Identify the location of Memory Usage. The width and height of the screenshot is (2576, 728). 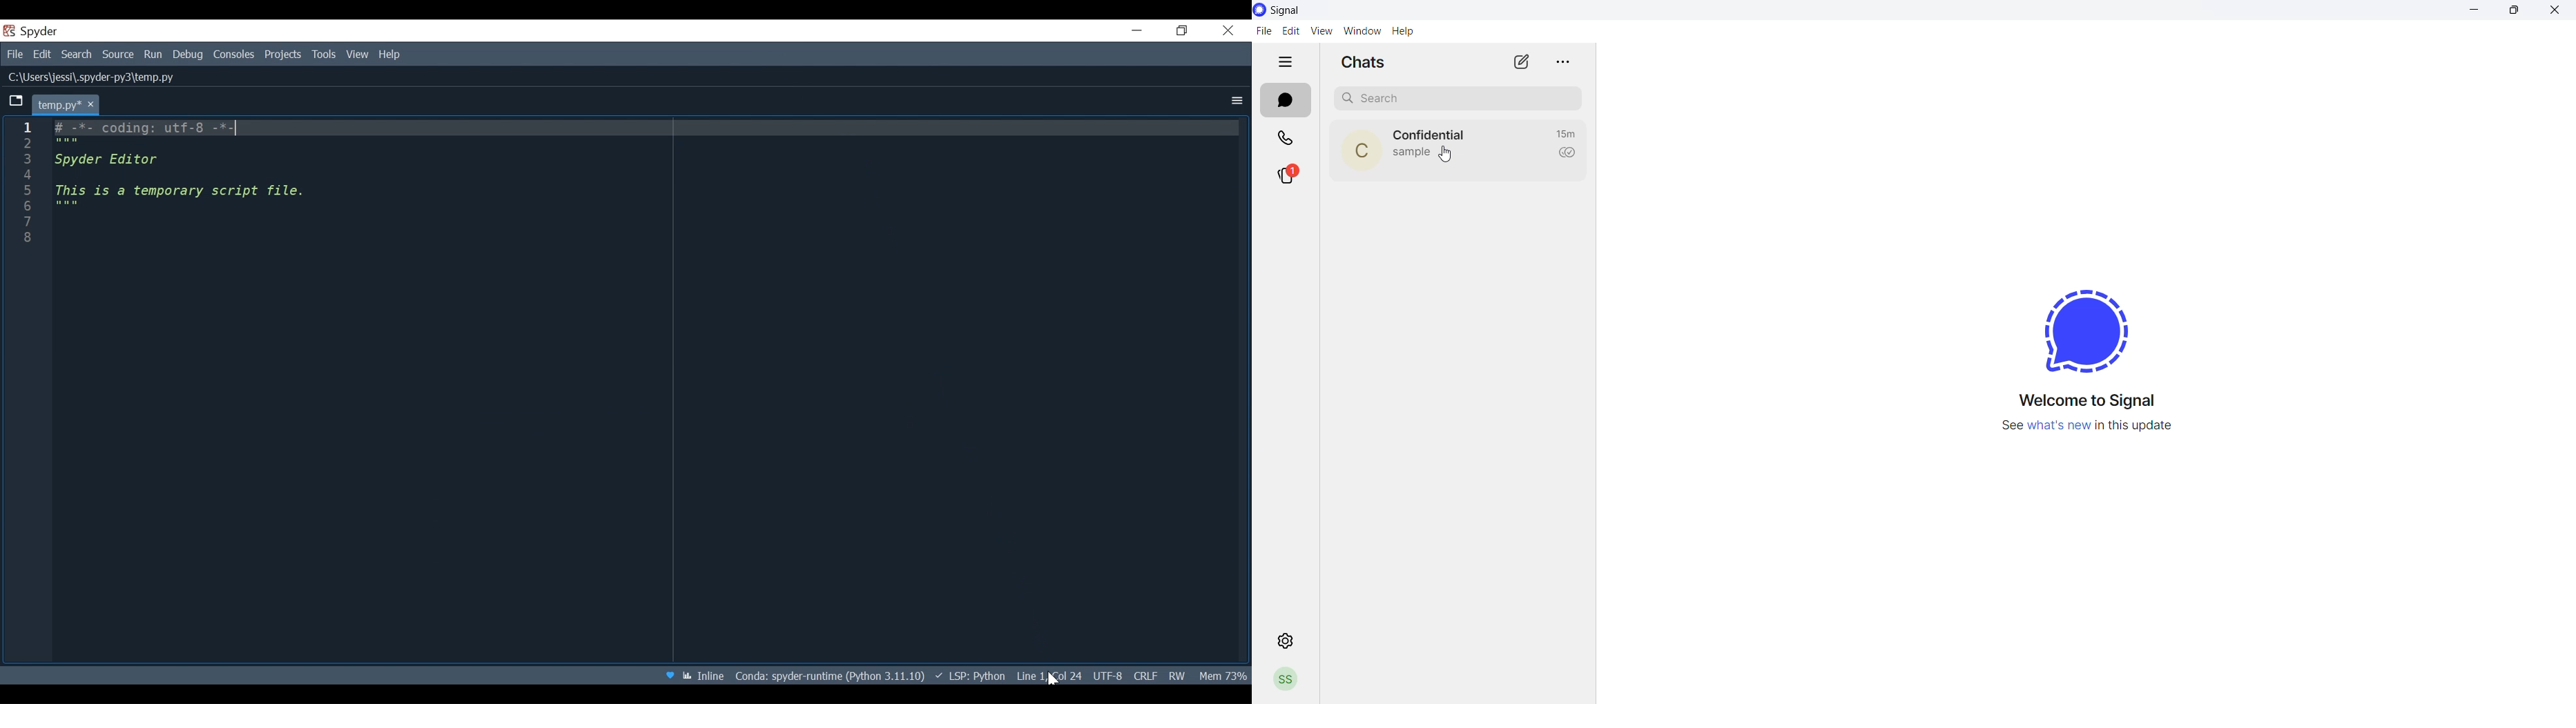
(1221, 675).